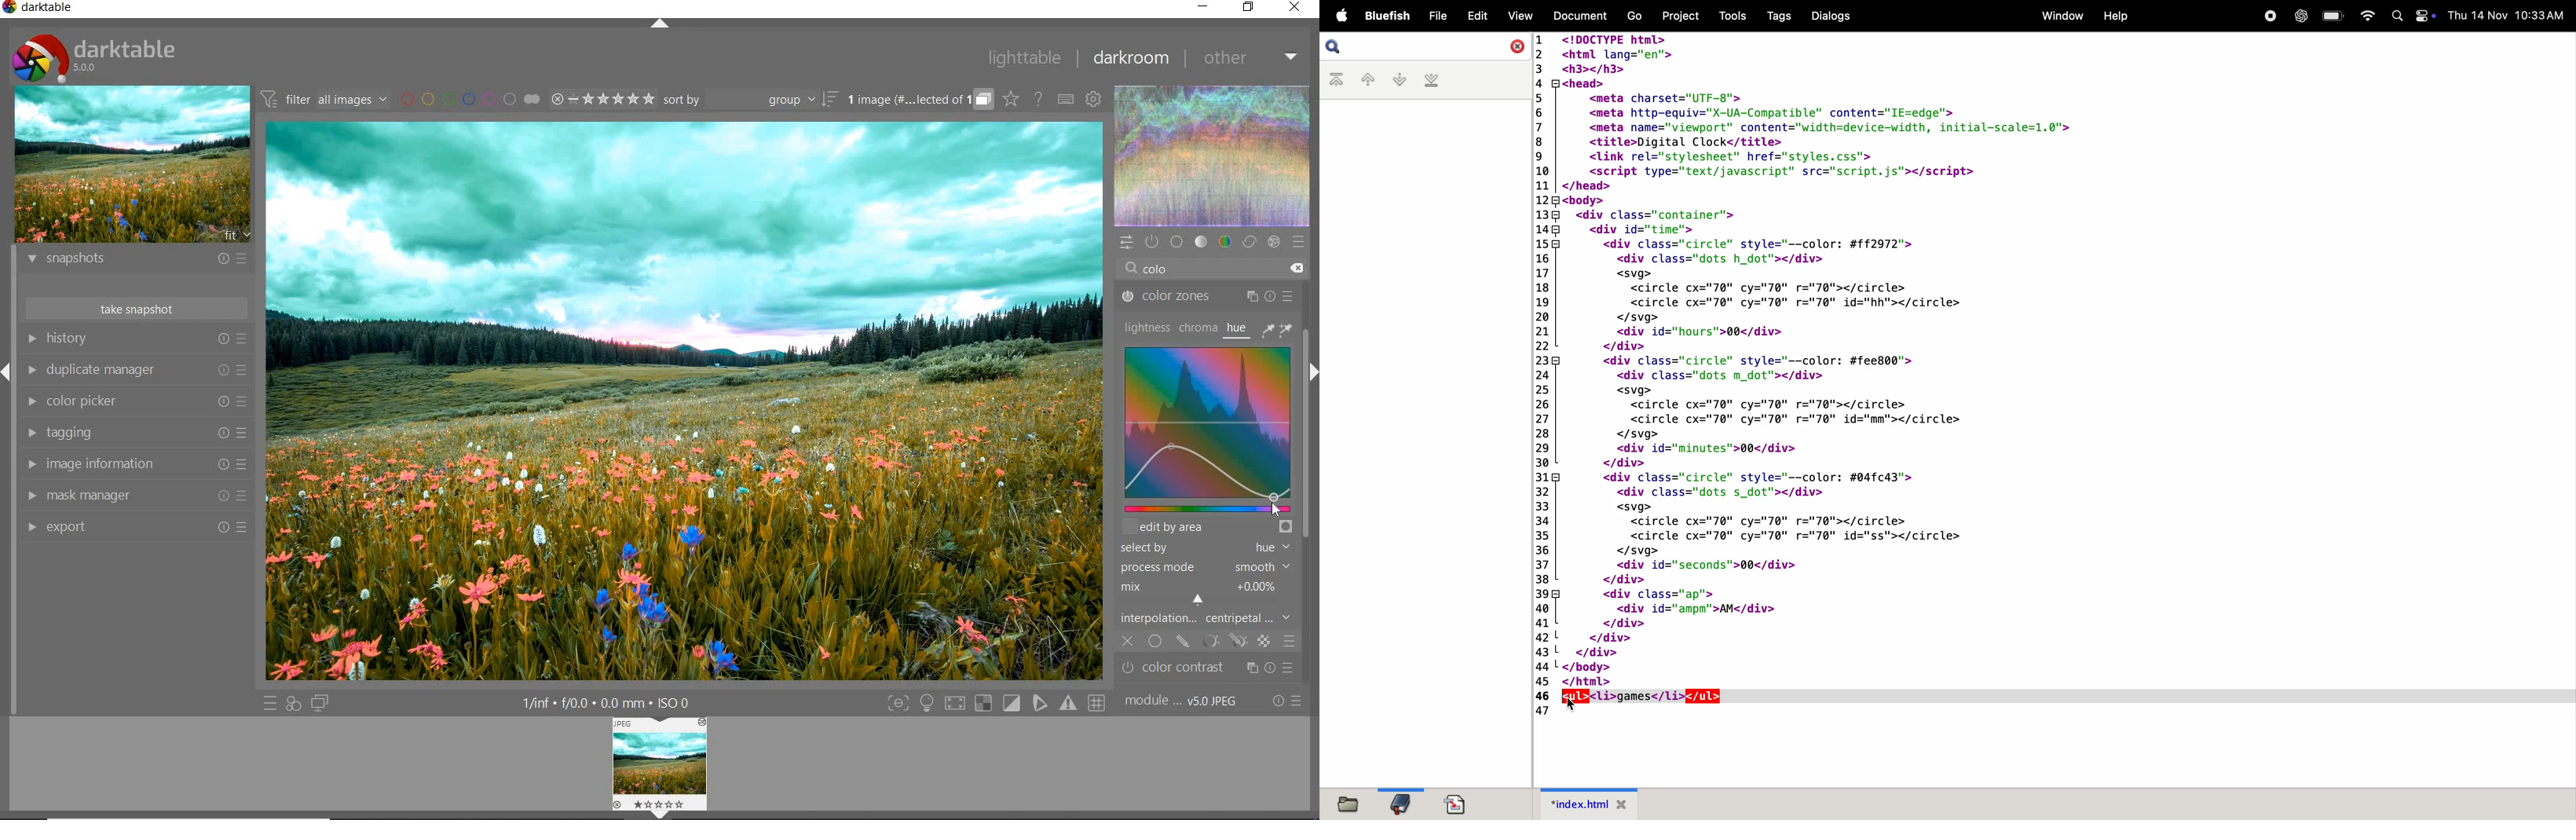  Describe the element at coordinates (134, 308) in the screenshot. I see `take snapshots` at that location.